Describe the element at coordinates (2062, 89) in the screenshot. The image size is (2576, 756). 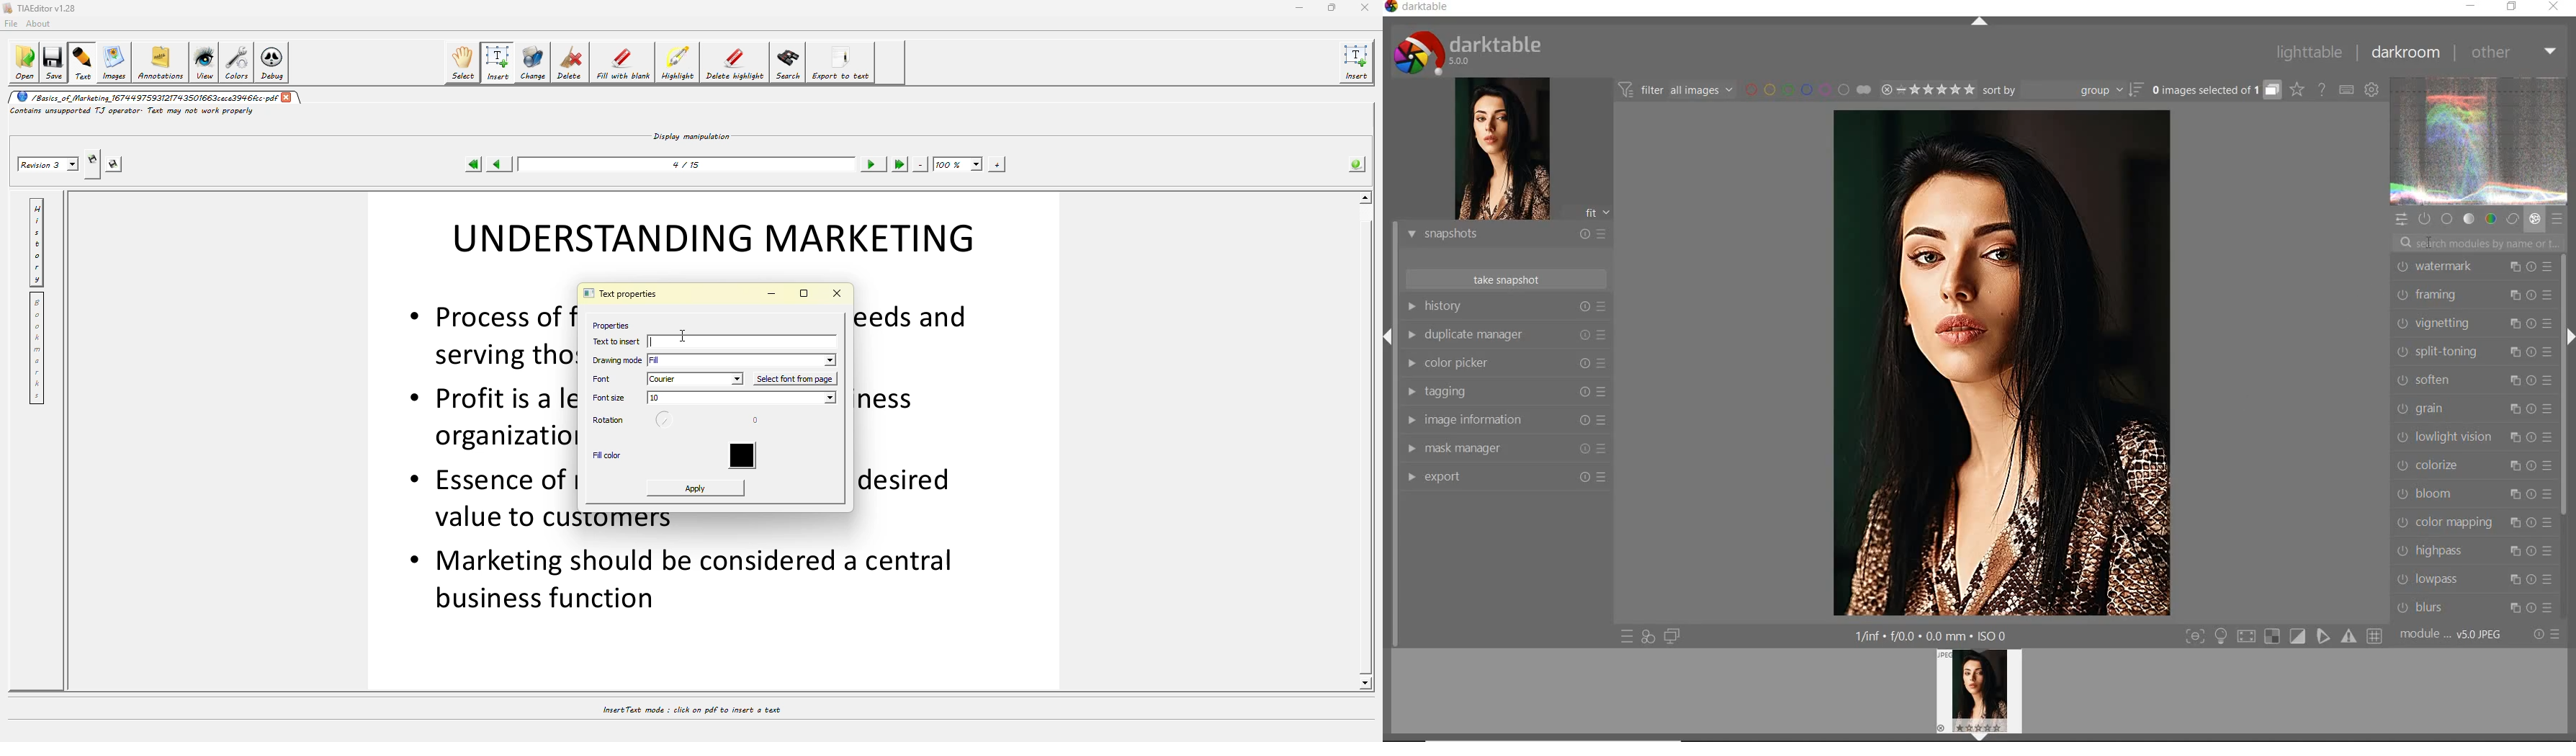
I see `sort` at that location.